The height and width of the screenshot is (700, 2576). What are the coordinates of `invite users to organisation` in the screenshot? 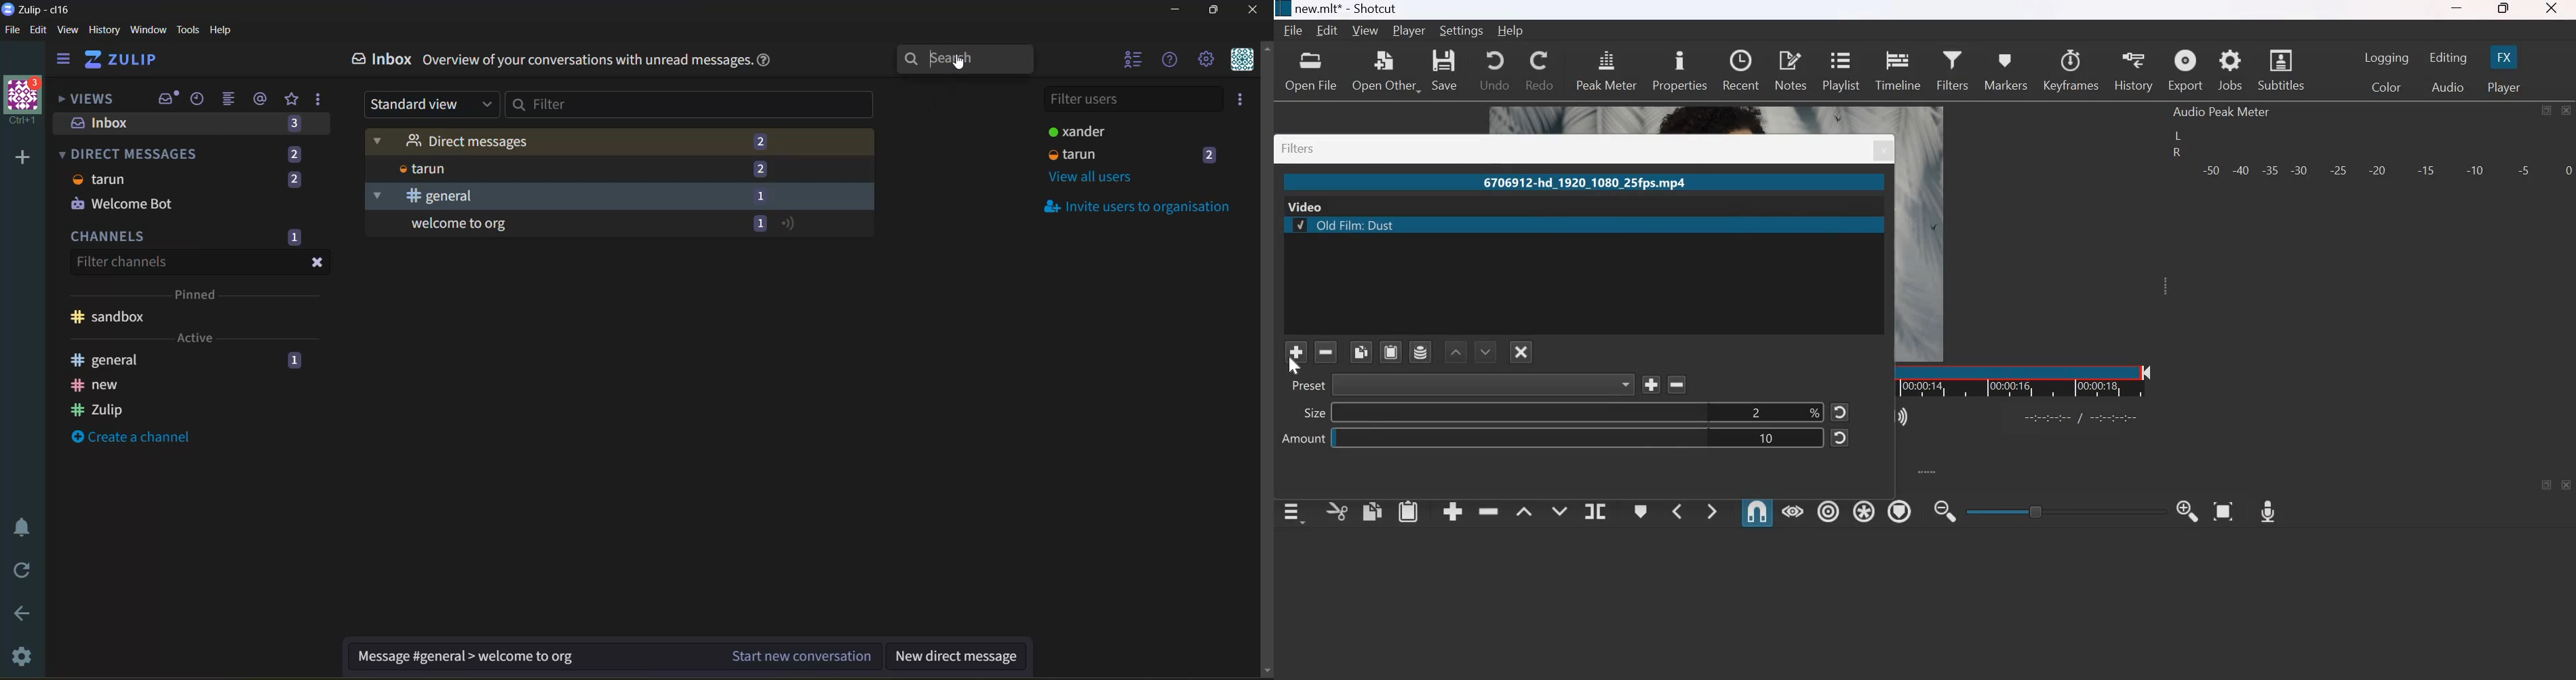 It's located at (1242, 99).